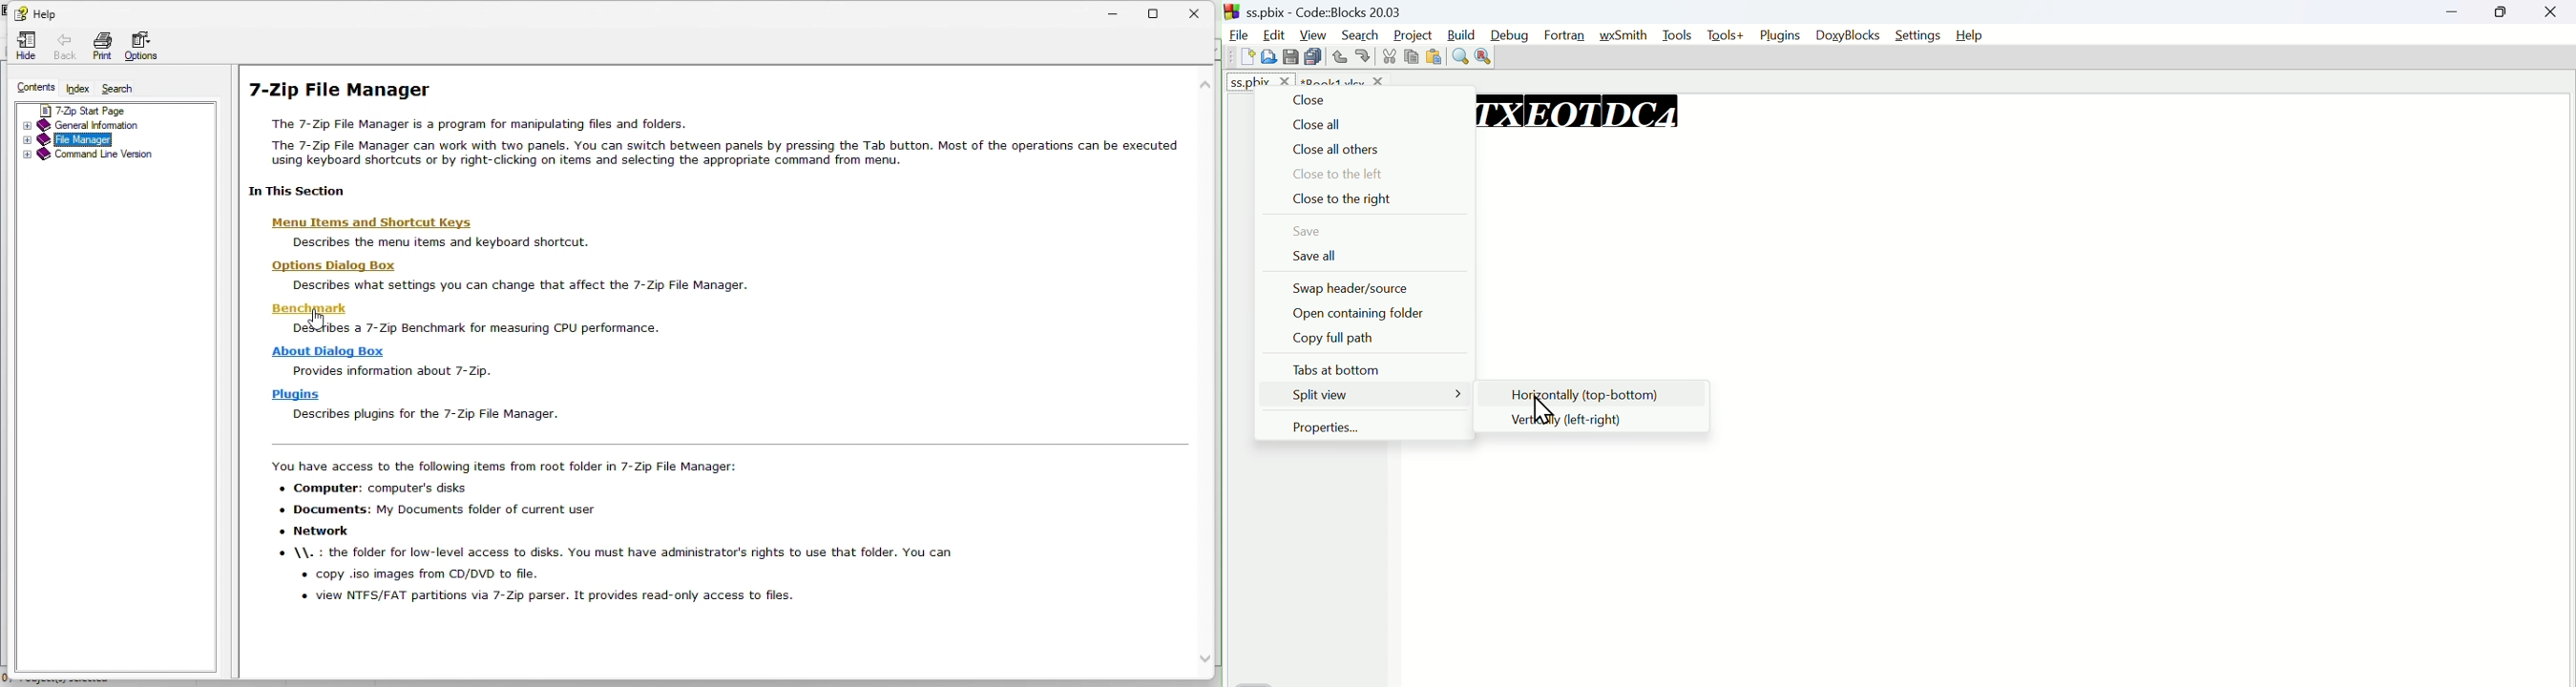 The image size is (2576, 700). What do you see at coordinates (1597, 394) in the screenshot?
I see `Horizontally top-bottom` at bounding box center [1597, 394].